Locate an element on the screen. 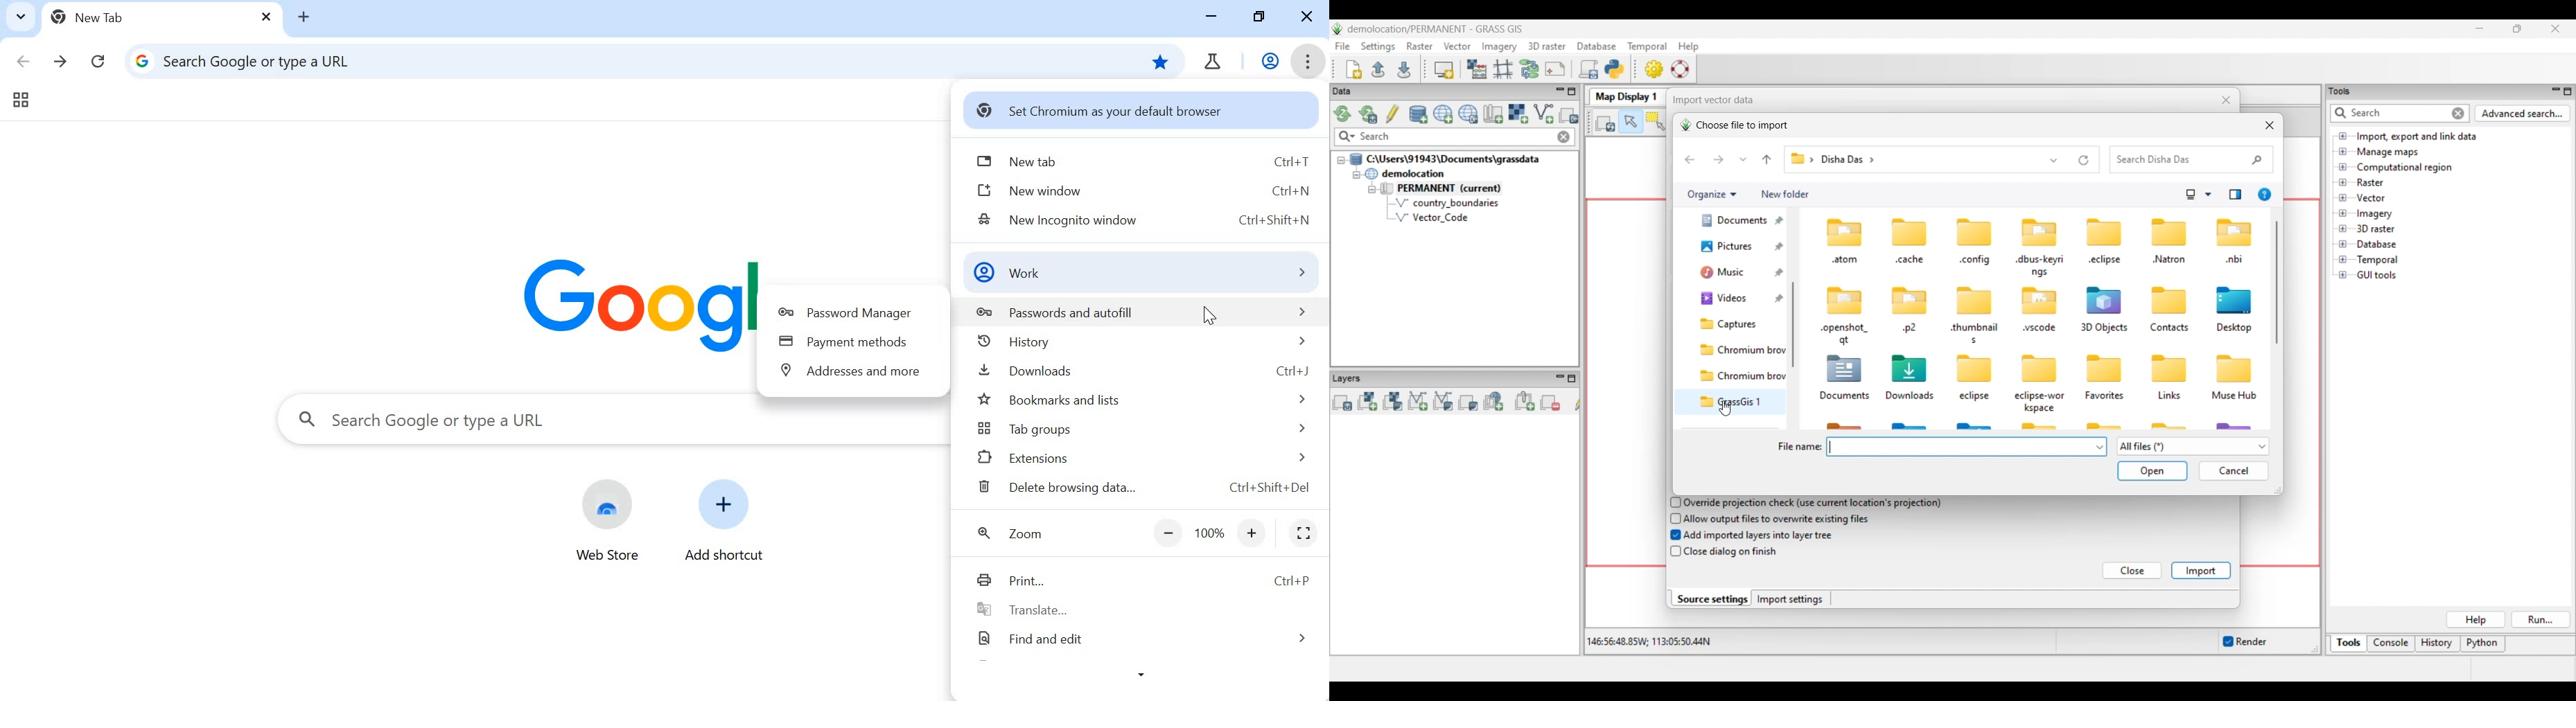 The width and height of the screenshot is (2576, 728). bookmark is located at coordinates (1161, 61).